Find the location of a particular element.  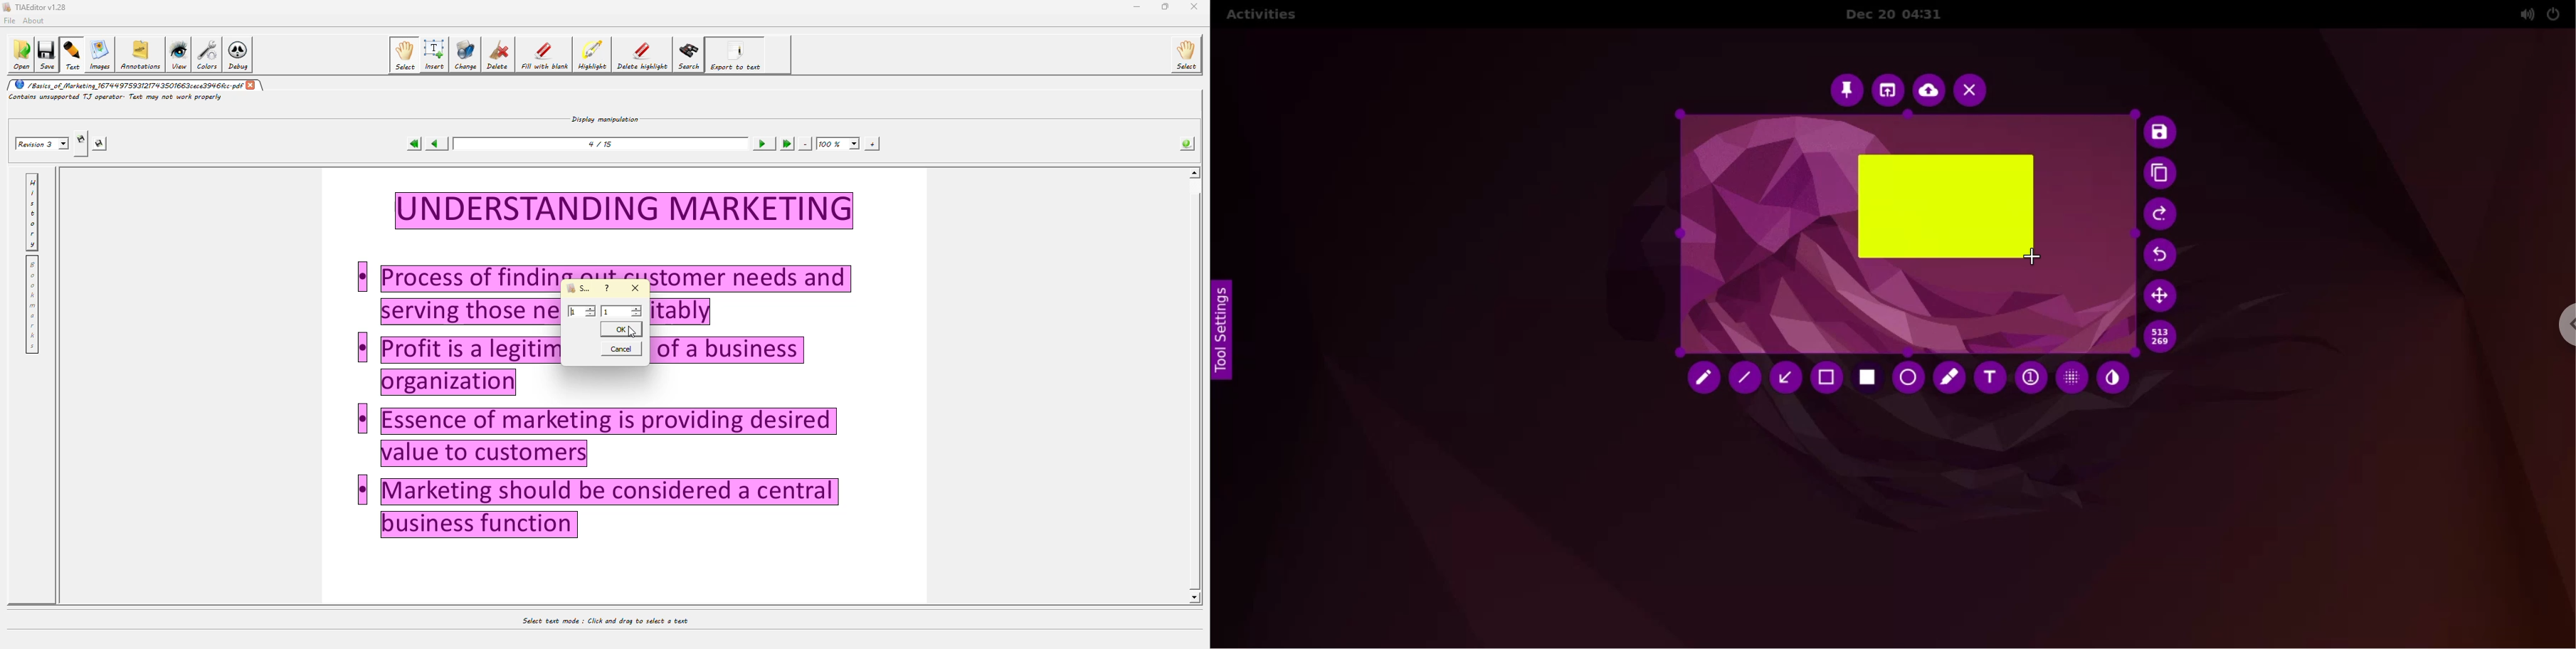

circle tool is located at coordinates (1908, 378).